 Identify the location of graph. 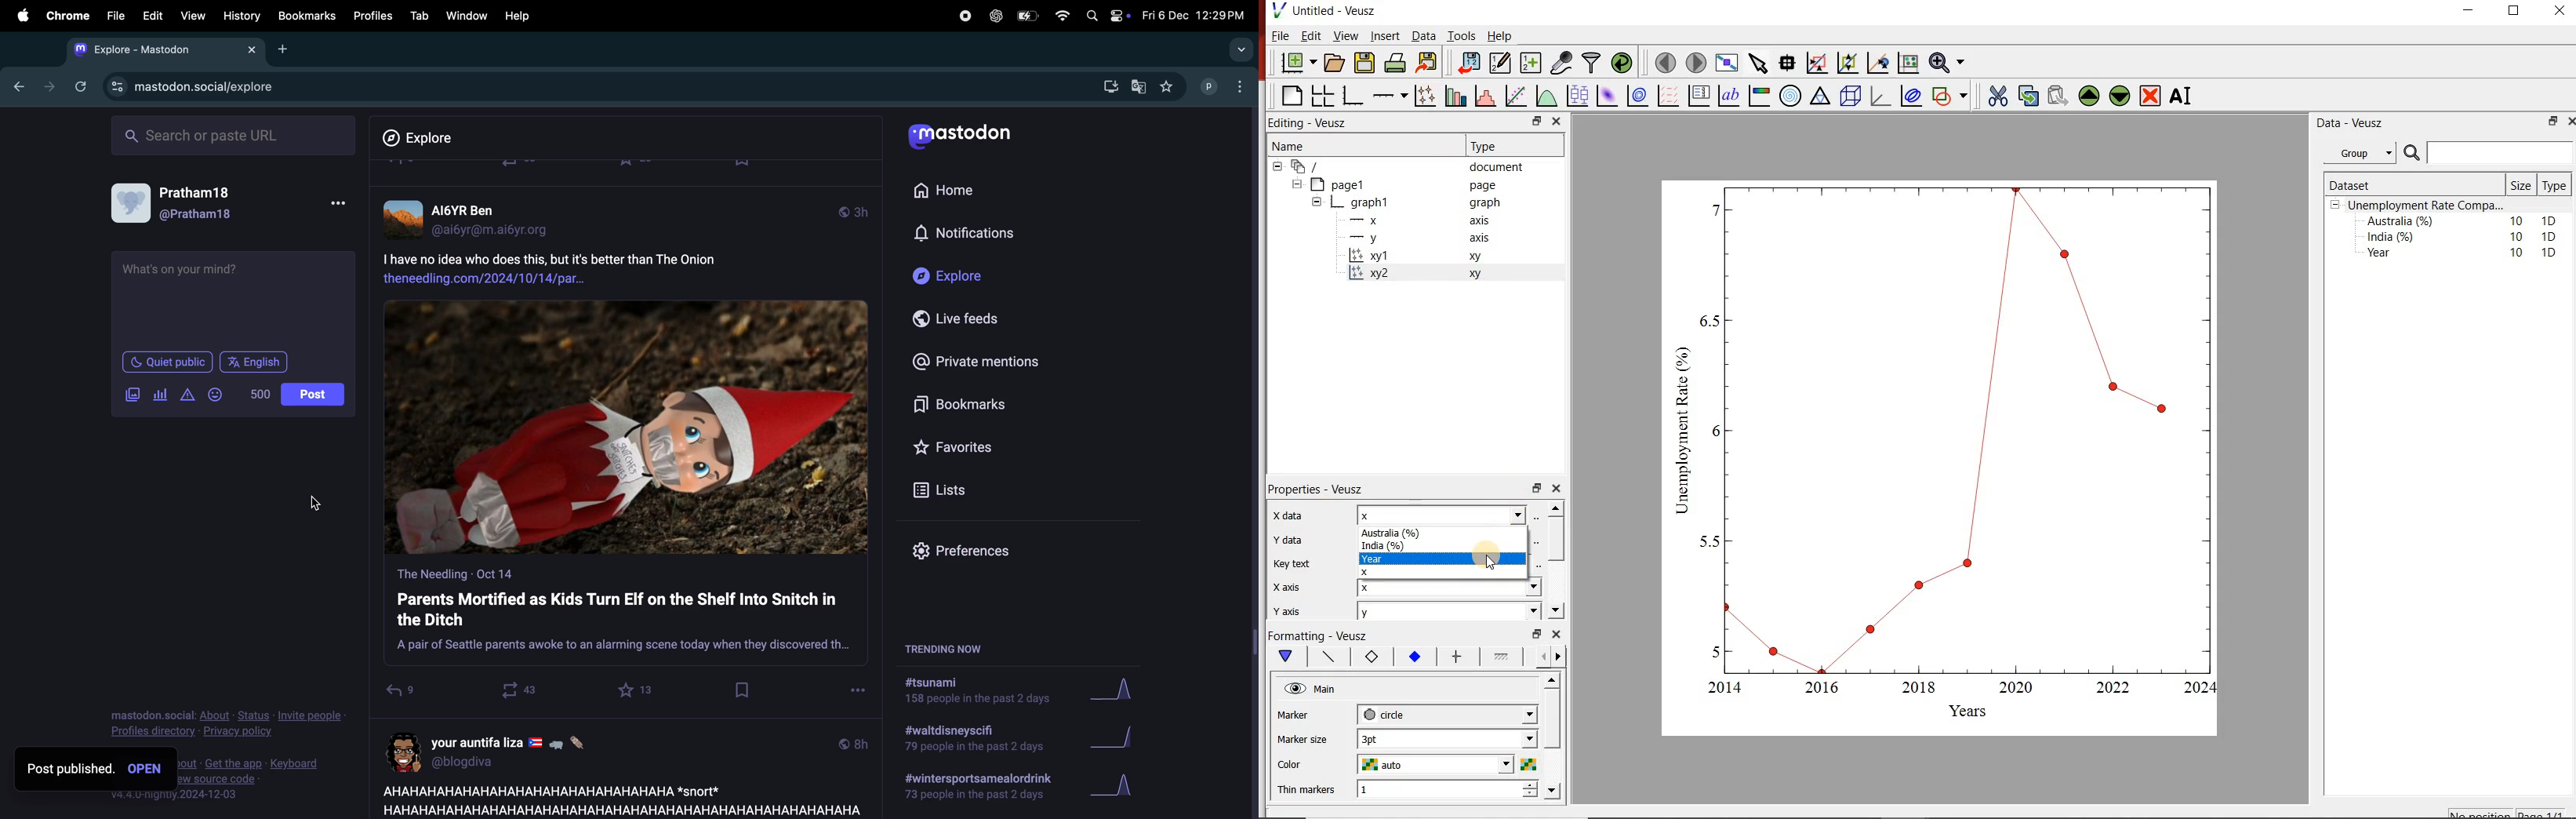
(1121, 691).